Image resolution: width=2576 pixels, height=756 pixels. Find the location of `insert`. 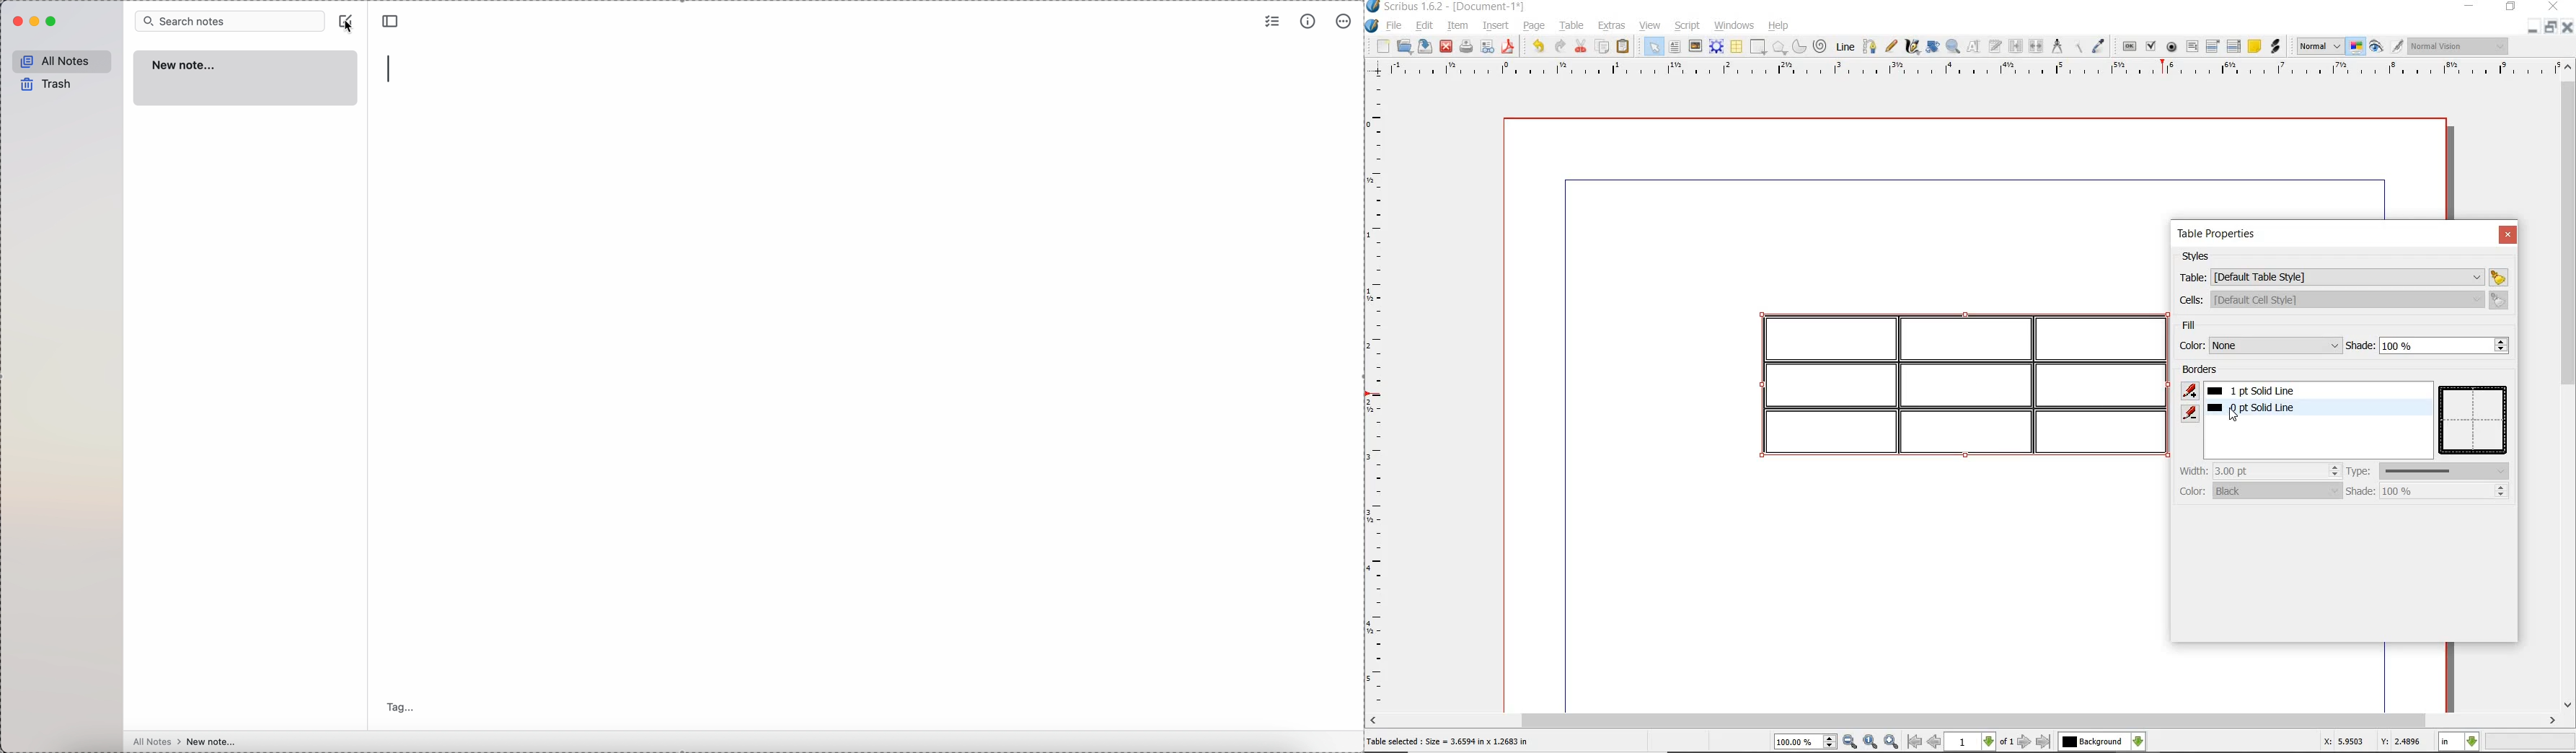

insert is located at coordinates (1499, 25).